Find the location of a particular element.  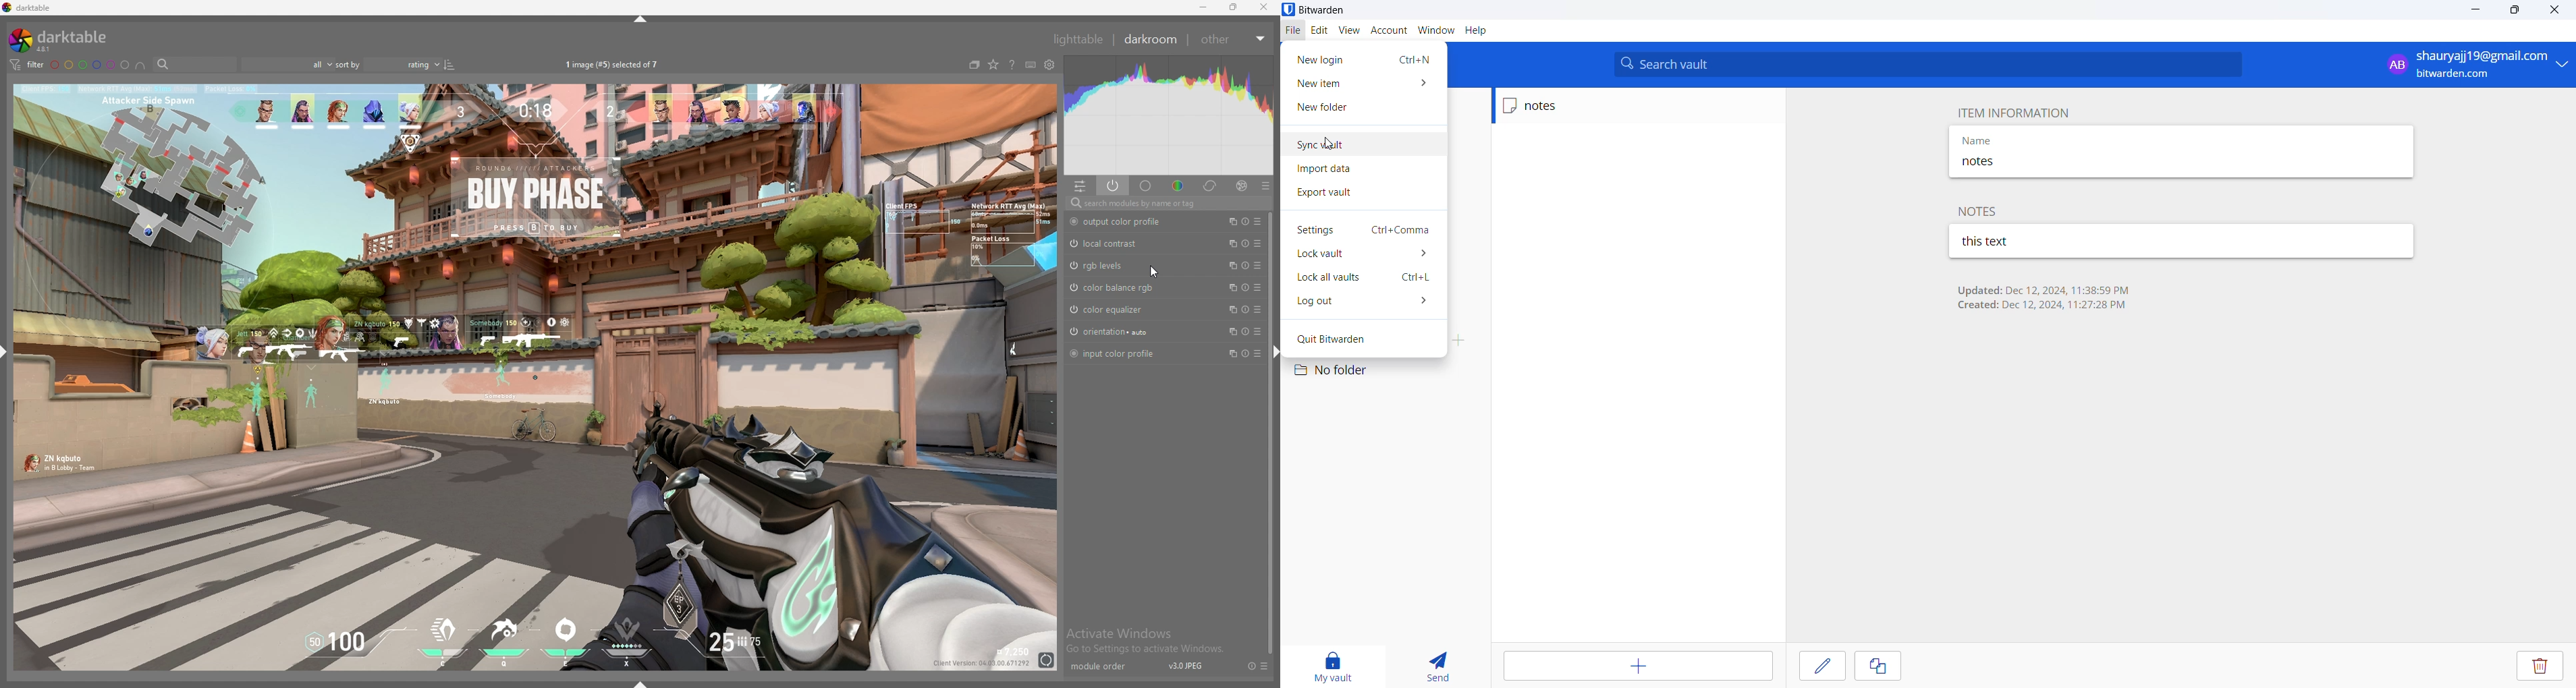

presets is located at coordinates (1259, 353).